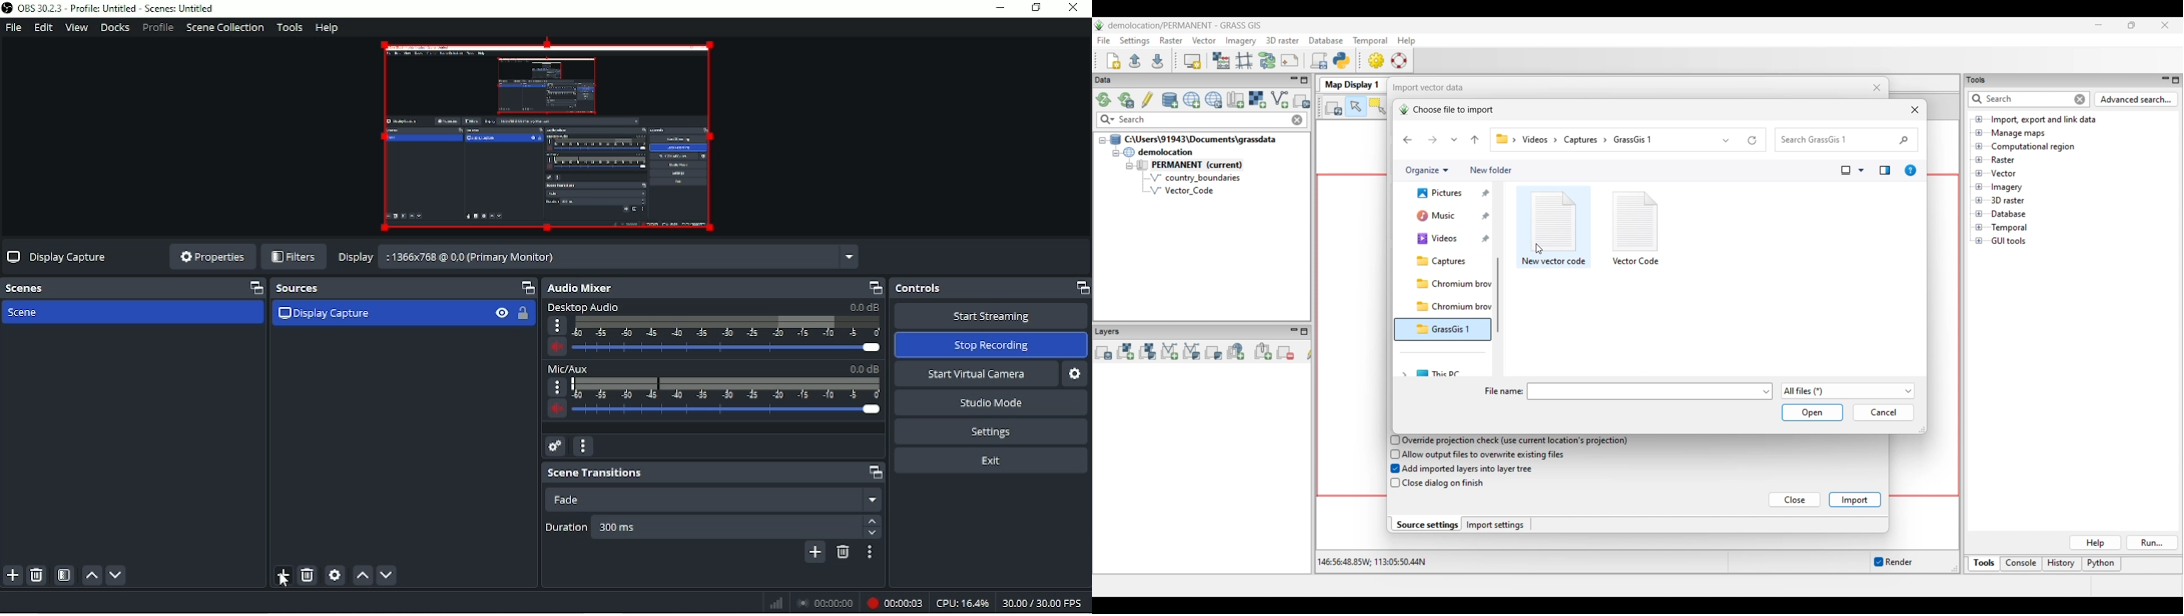 The width and height of the screenshot is (2184, 616). Describe the element at coordinates (814, 553) in the screenshot. I see `Add configurable transition` at that location.